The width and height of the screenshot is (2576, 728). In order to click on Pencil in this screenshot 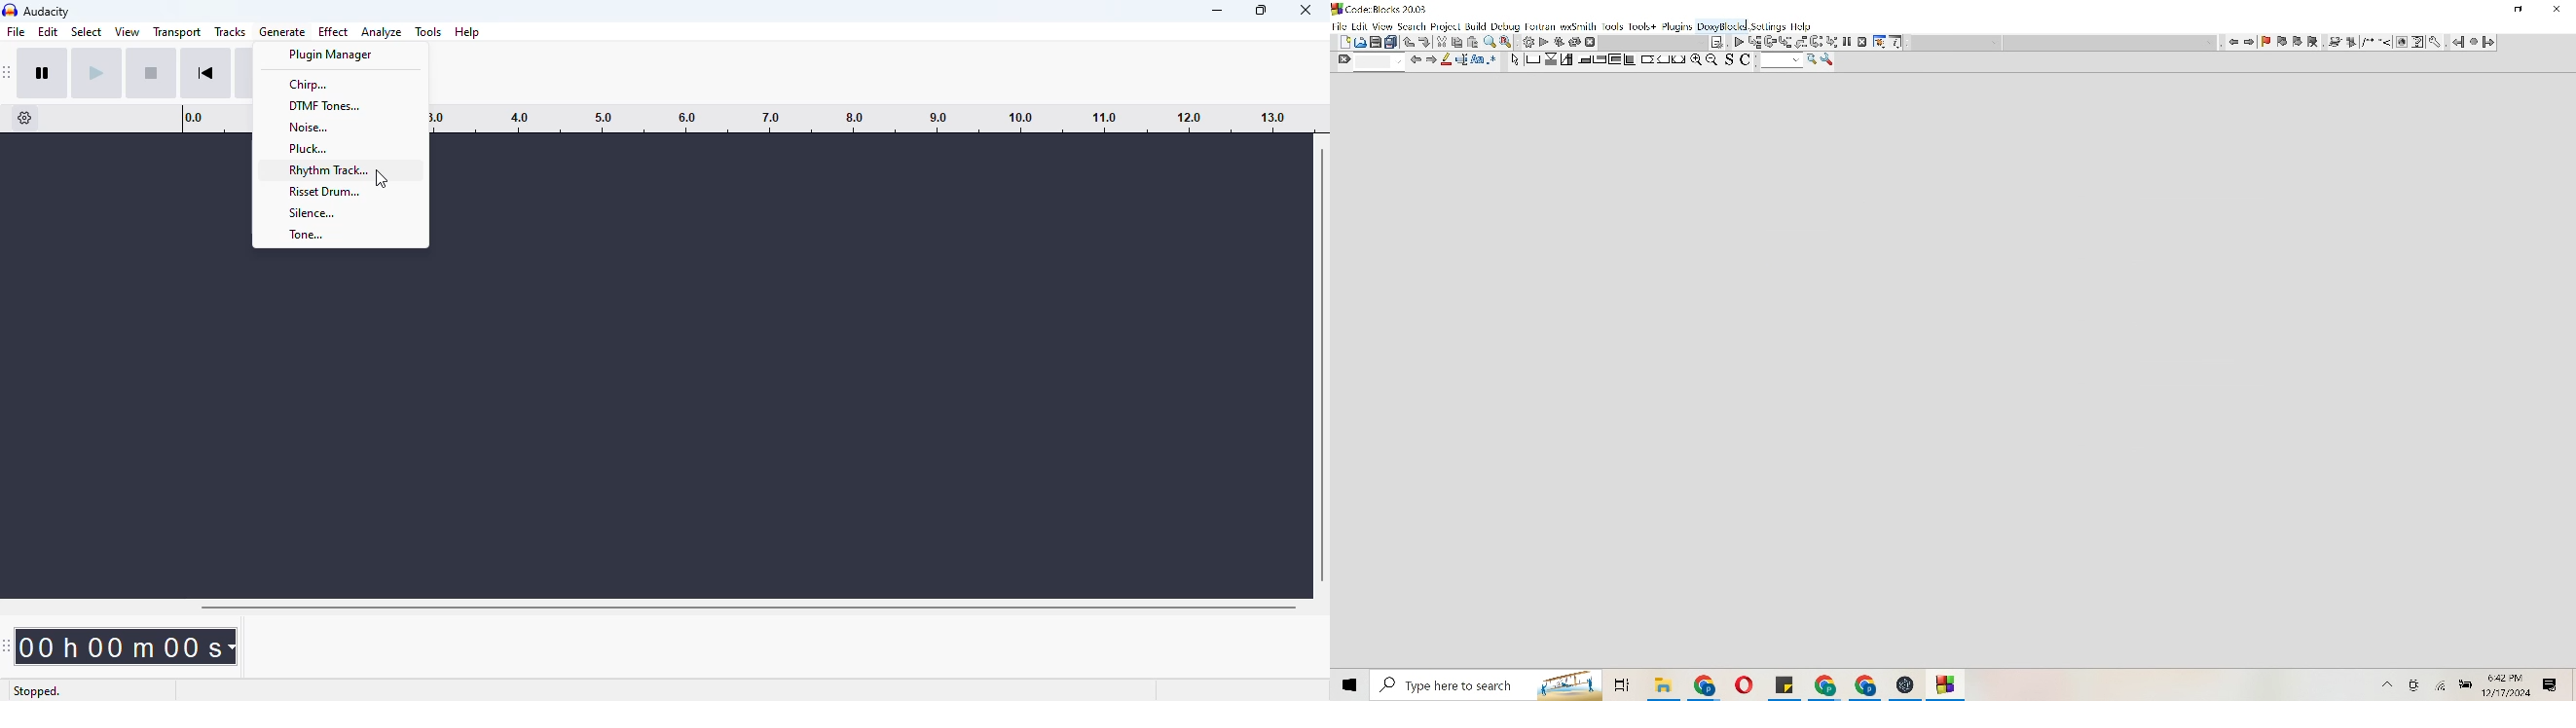, I will do `click(1448, 59)`.